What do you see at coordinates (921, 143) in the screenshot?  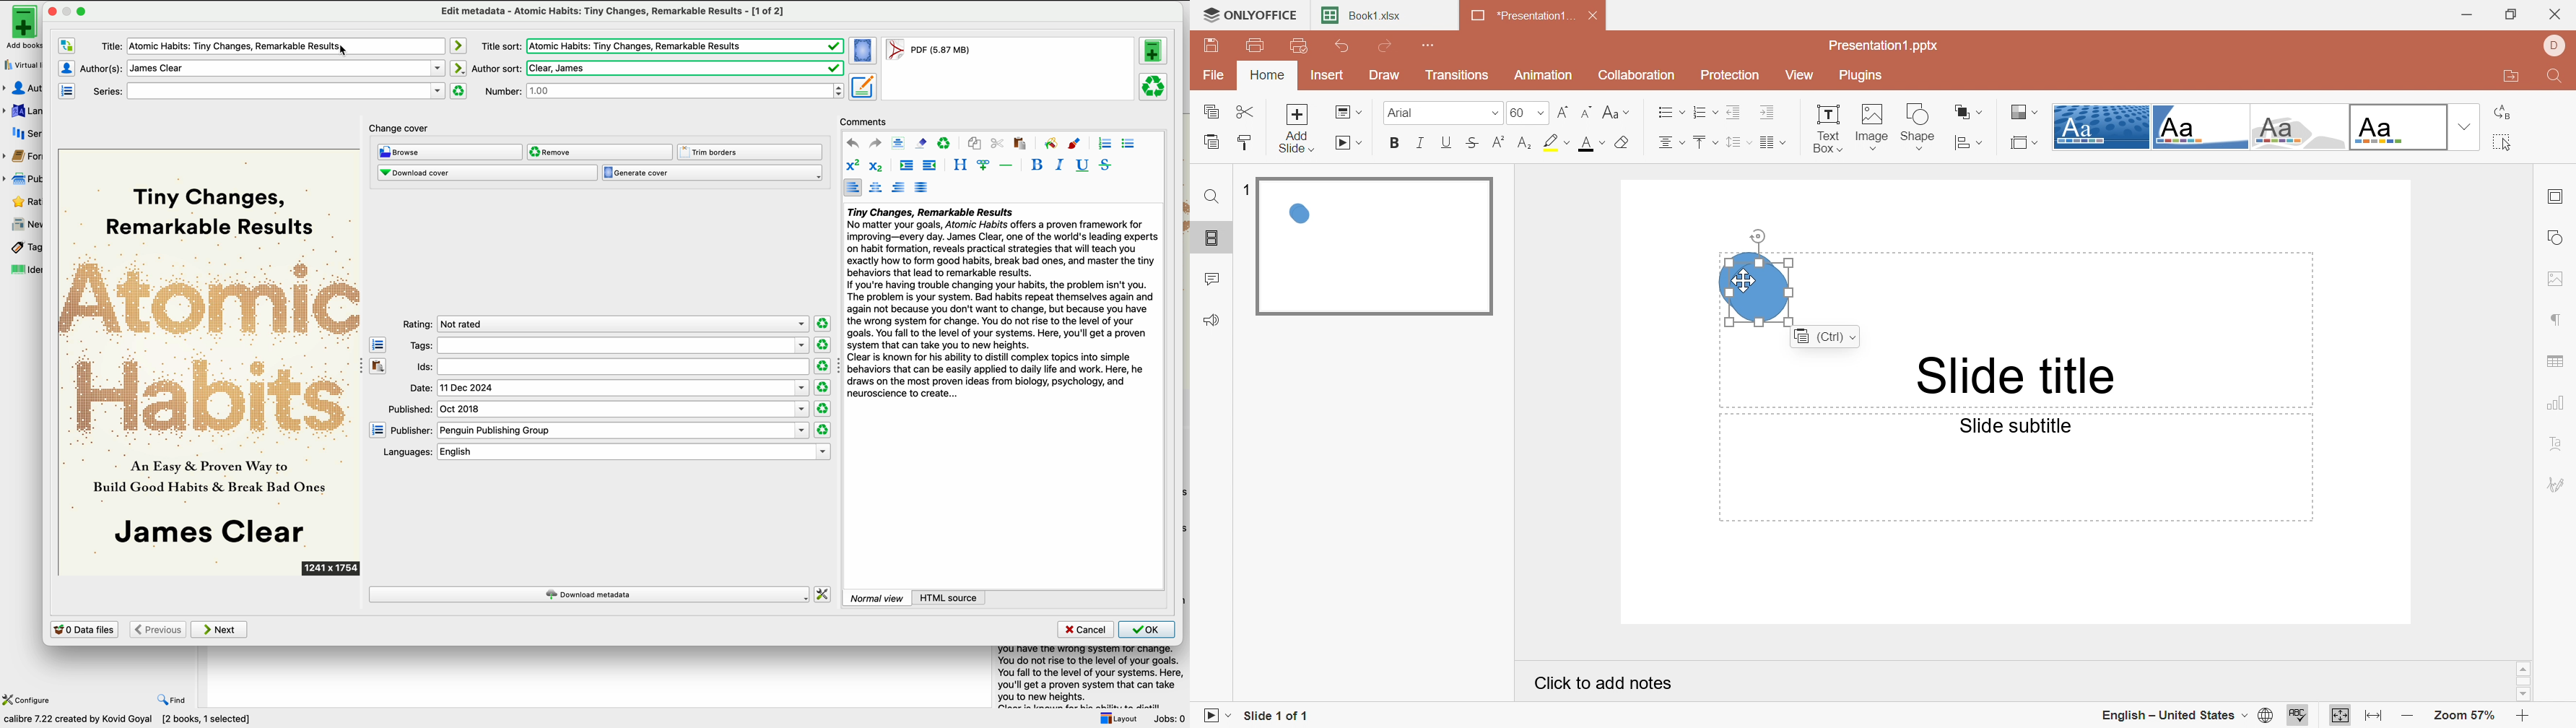 I see `remove formatting` at bounding box center [921, 143].